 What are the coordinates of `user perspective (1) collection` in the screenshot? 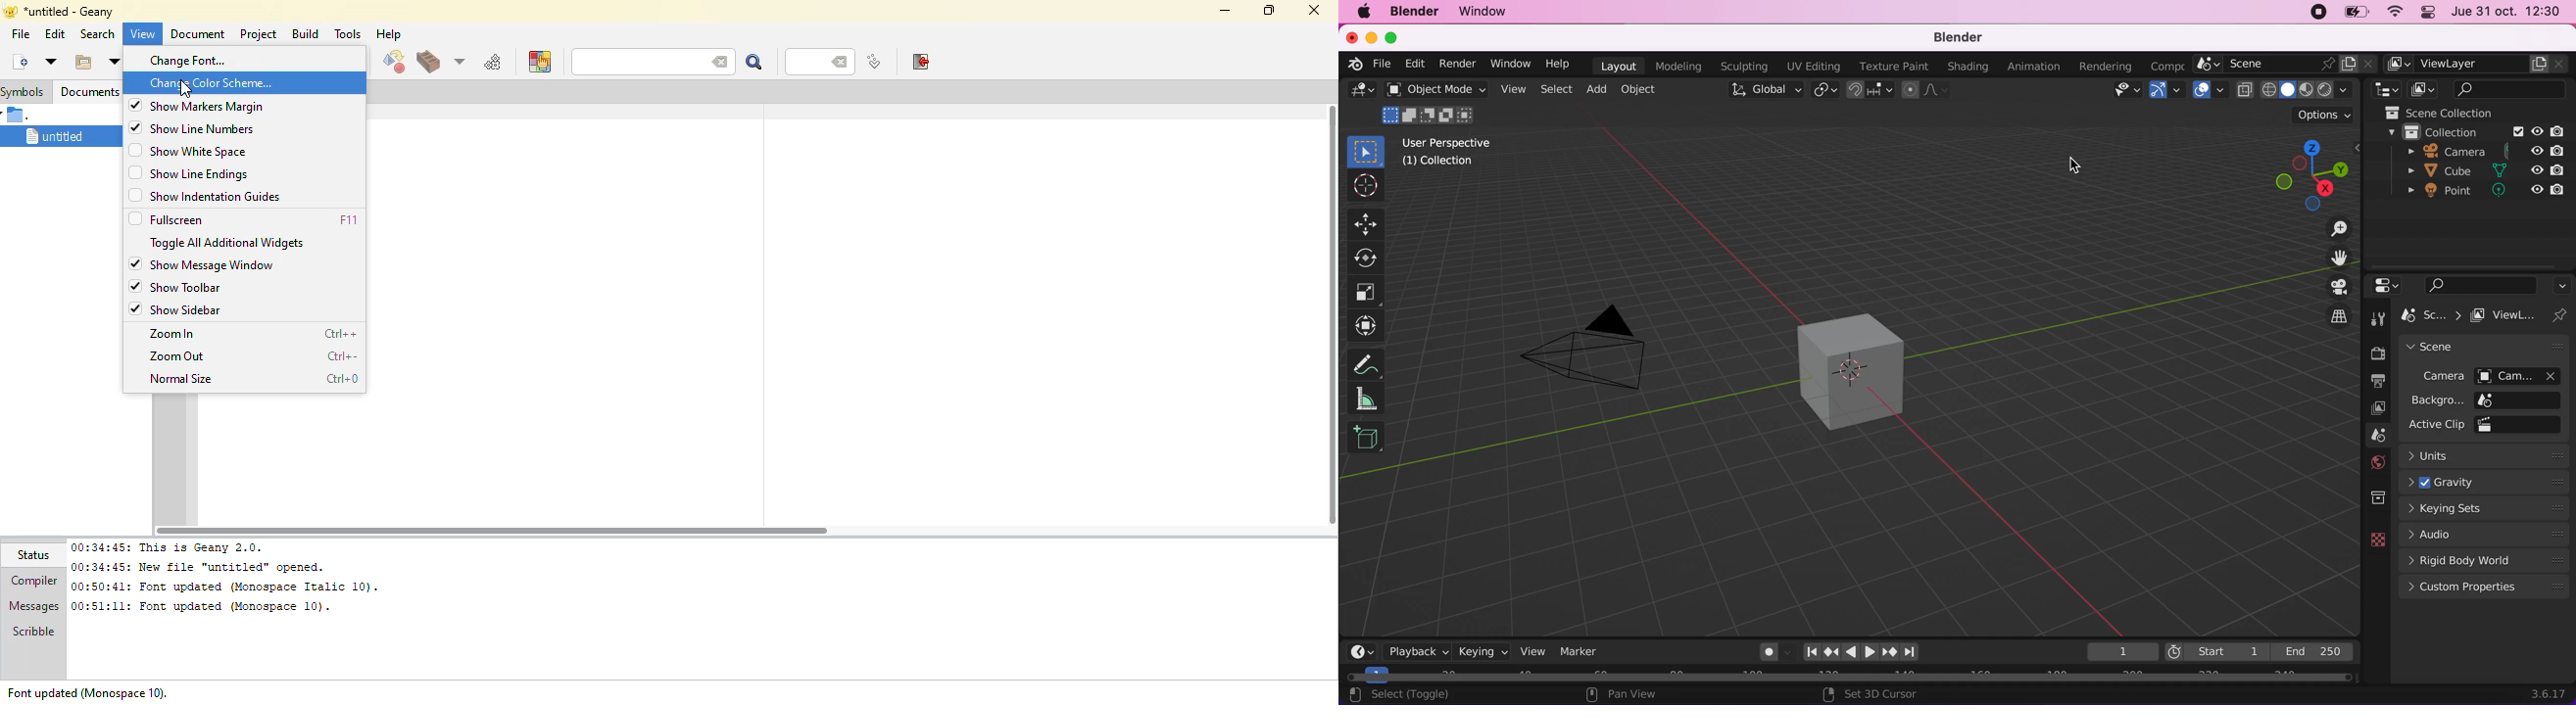 It's located at (1451, 151).